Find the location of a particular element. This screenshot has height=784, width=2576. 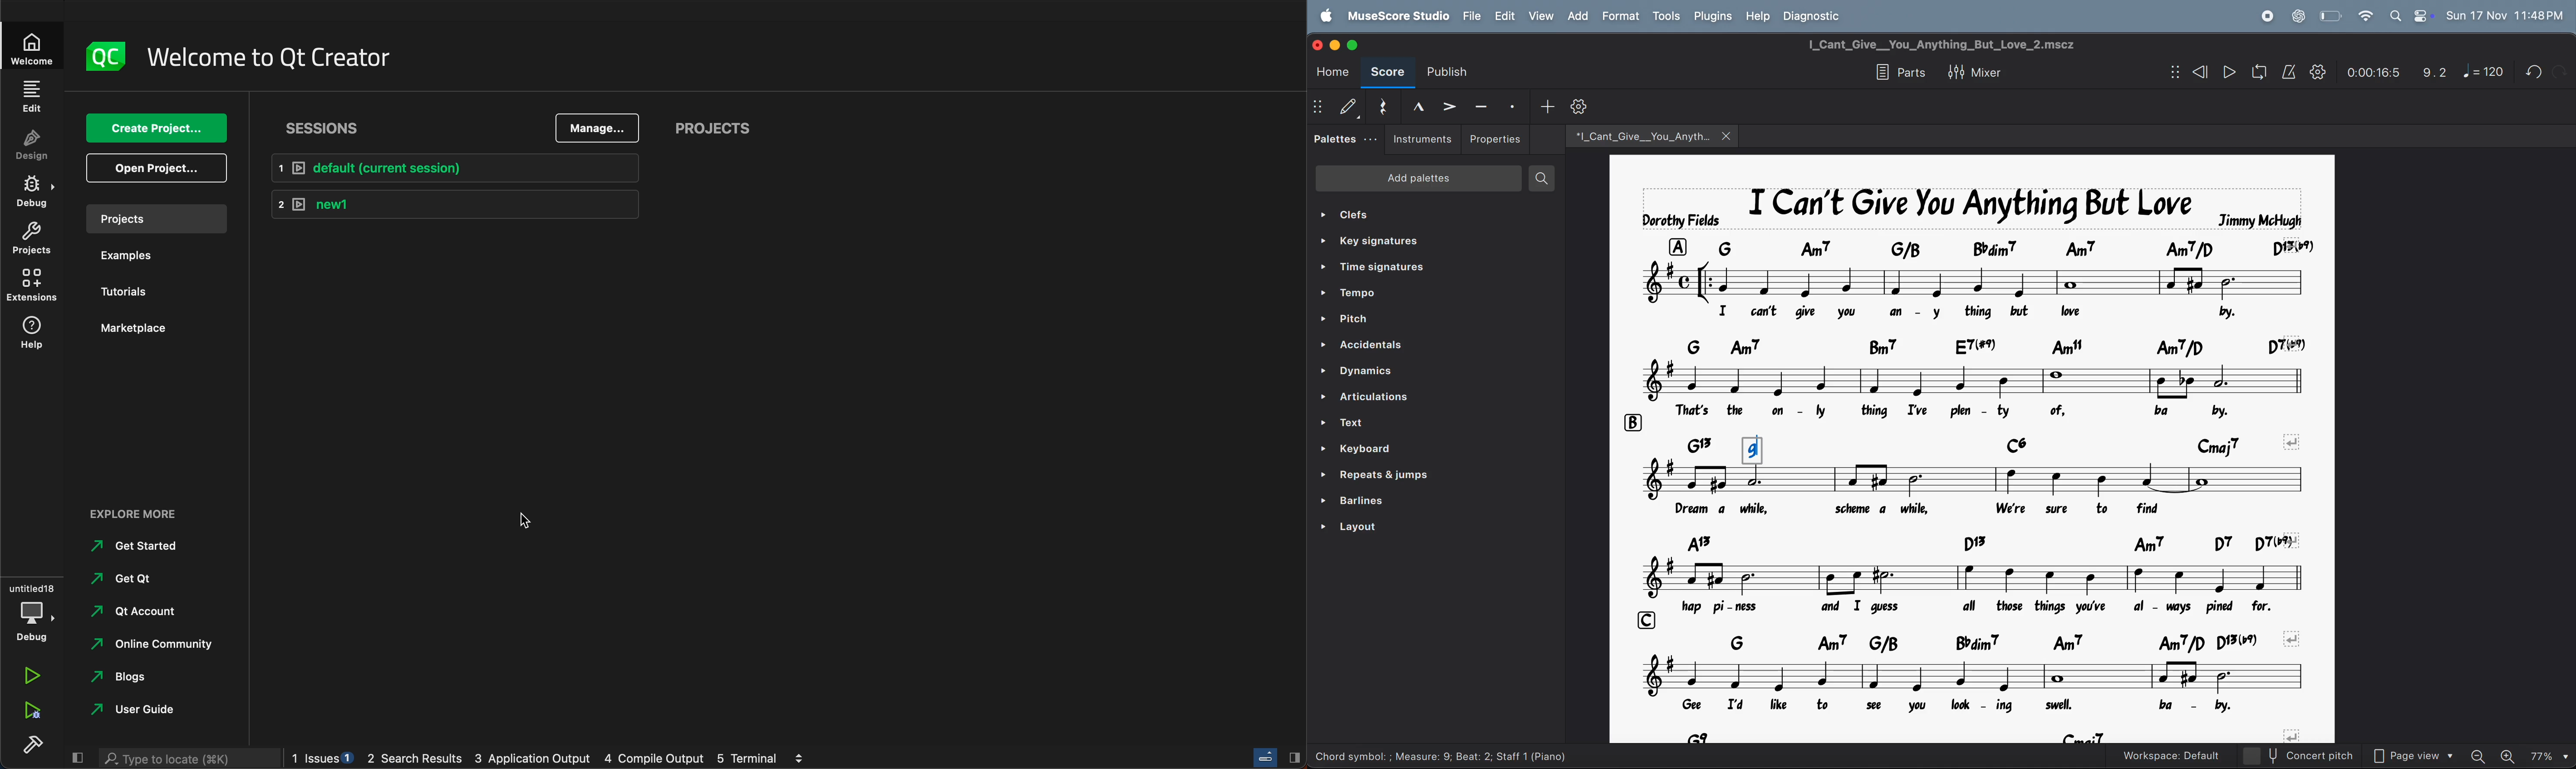

account is located at coordinates (148, 611).